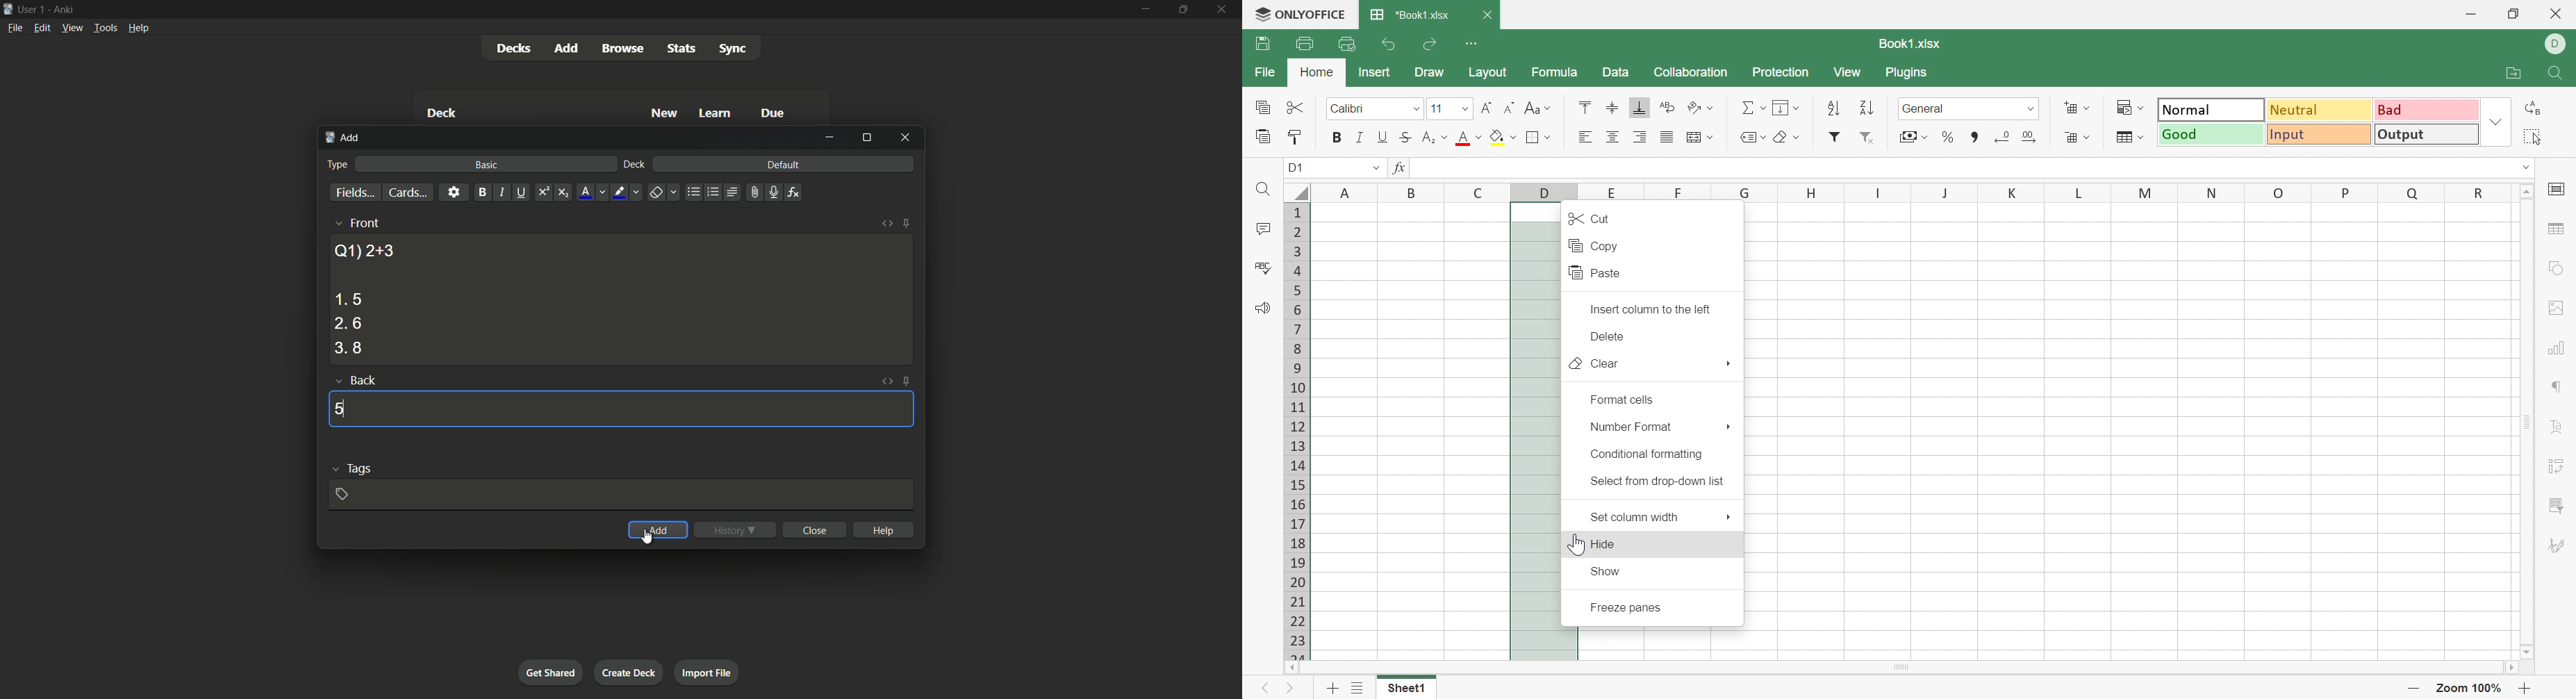  Describe the element at coordinates (487, 164) in the screenshot. I see `basic` at that location.